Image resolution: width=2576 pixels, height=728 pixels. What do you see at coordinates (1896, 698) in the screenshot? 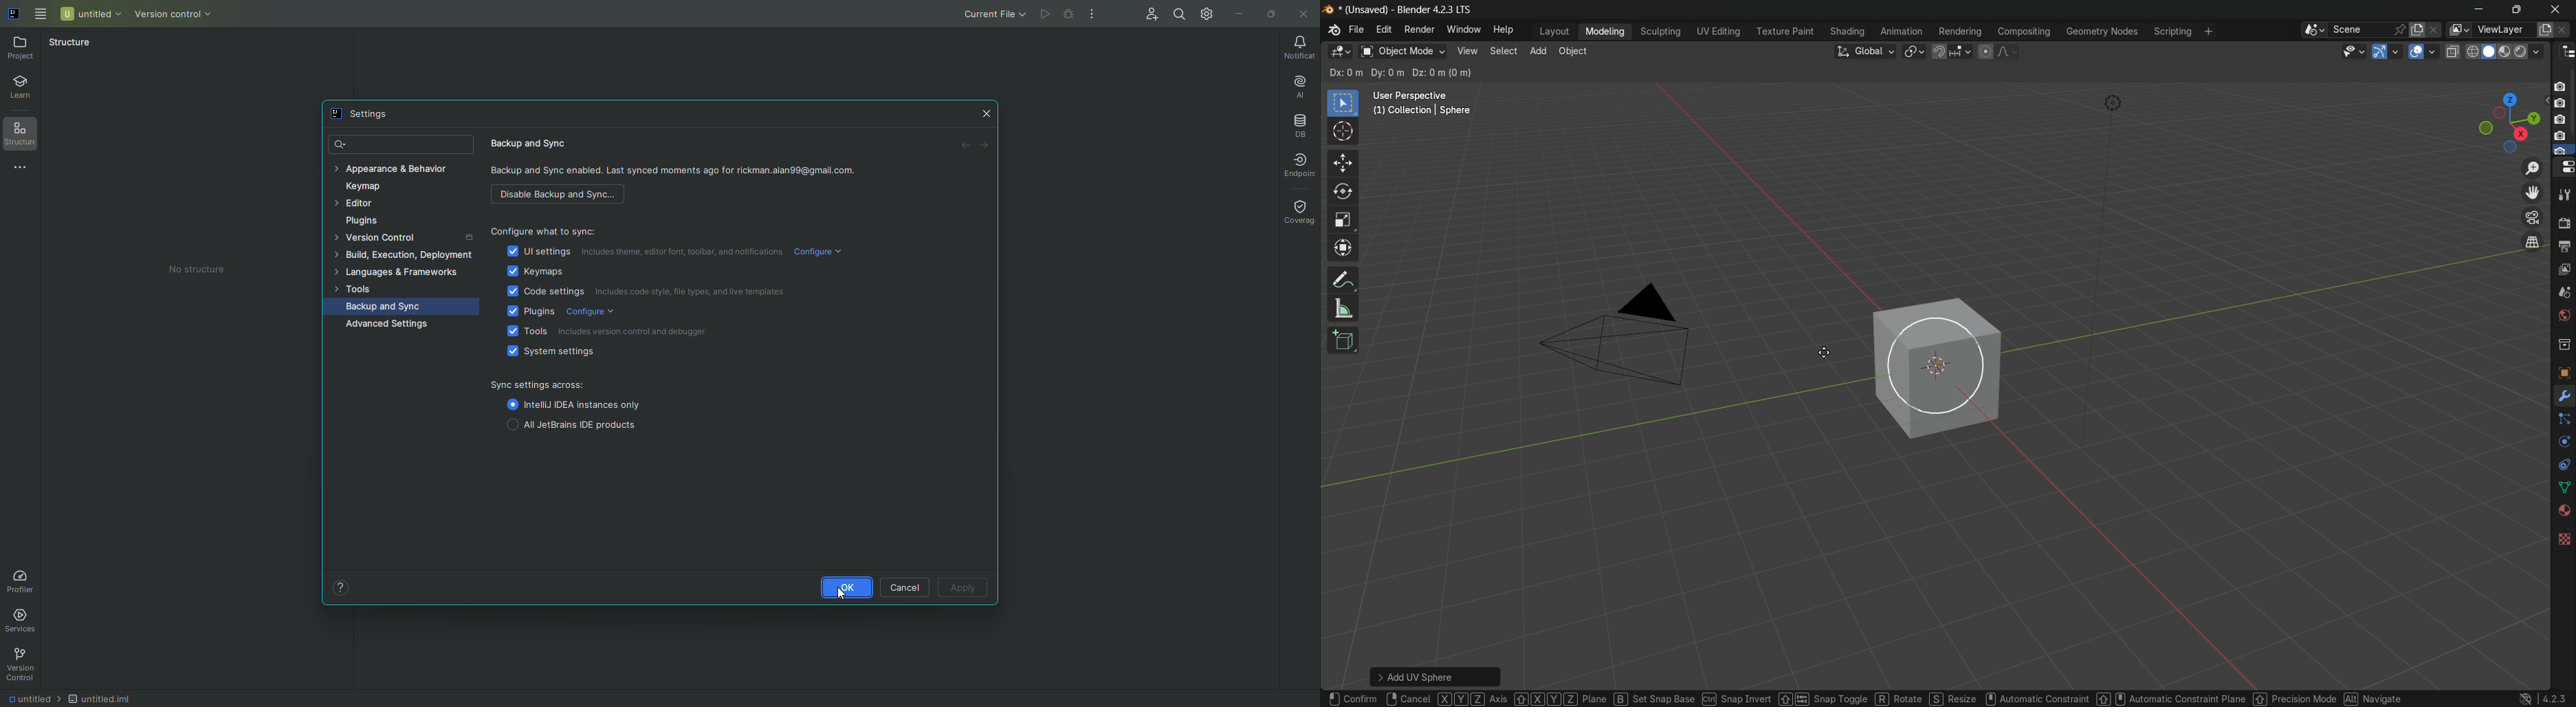
I see `Rotate` at bounding box center [1896, 698].